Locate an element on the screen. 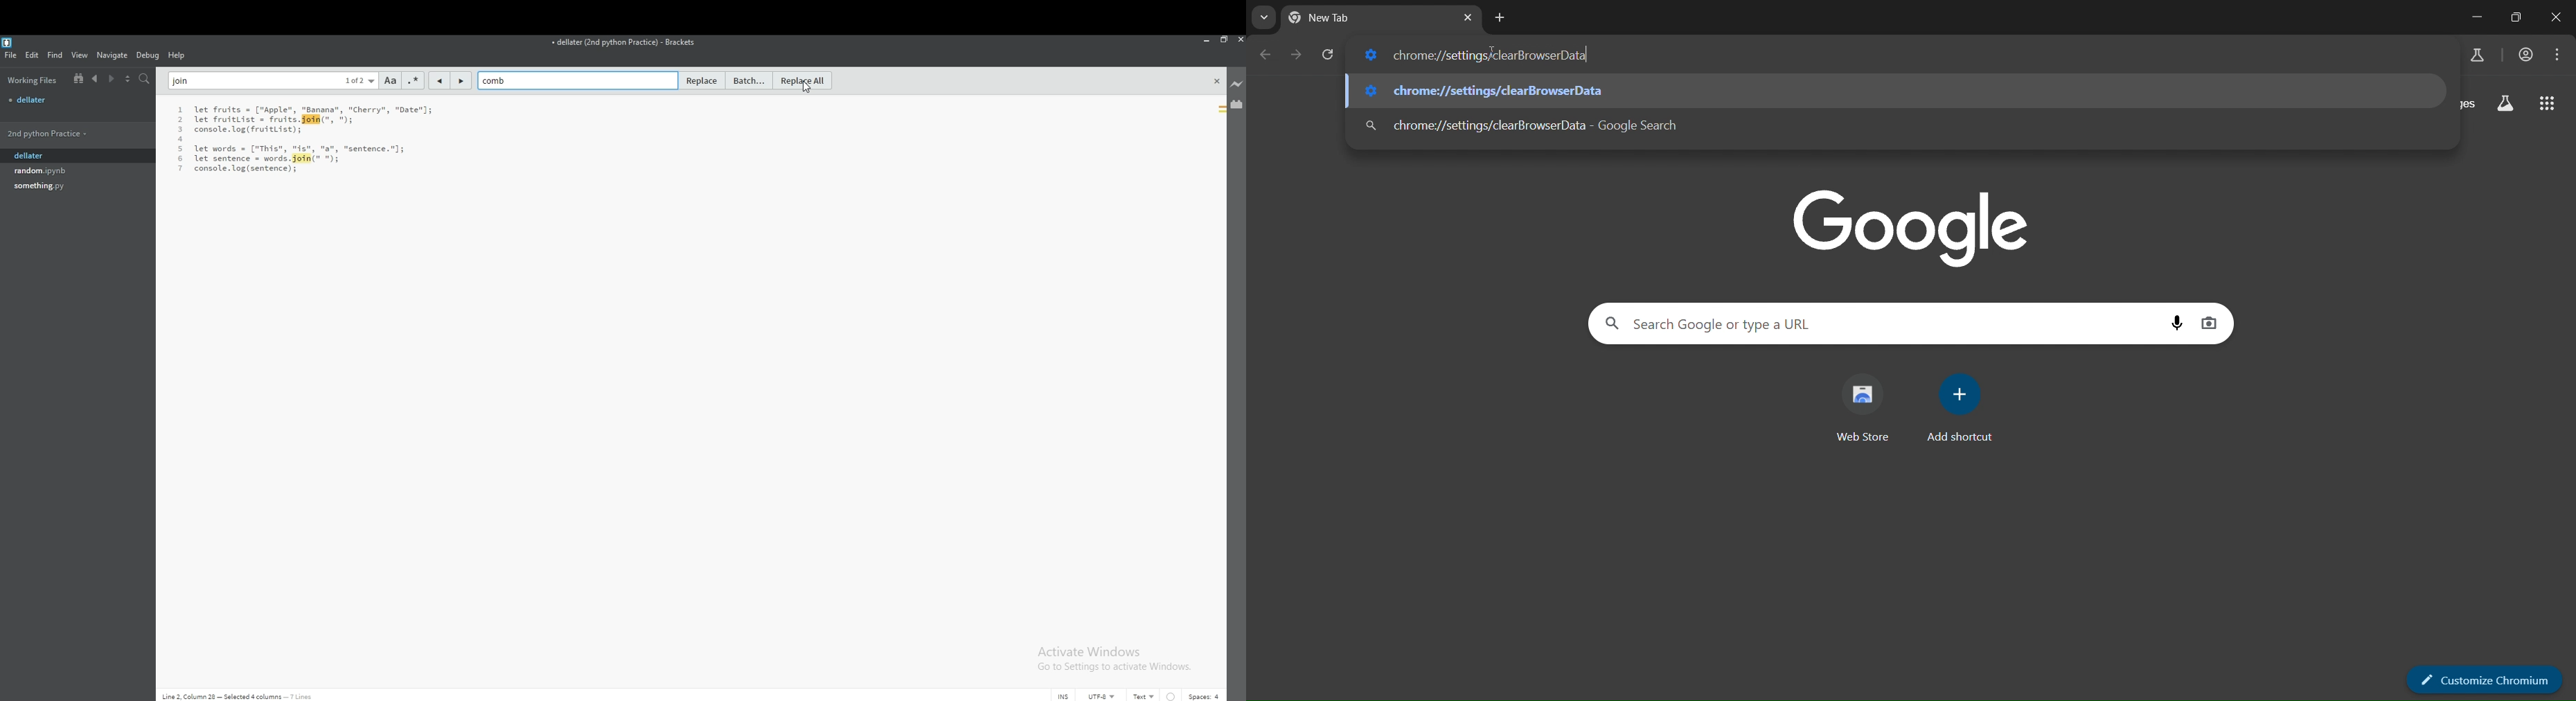 The height and width of the screenshot is (728, 2576). dellater is located at coordinates (60, 156).